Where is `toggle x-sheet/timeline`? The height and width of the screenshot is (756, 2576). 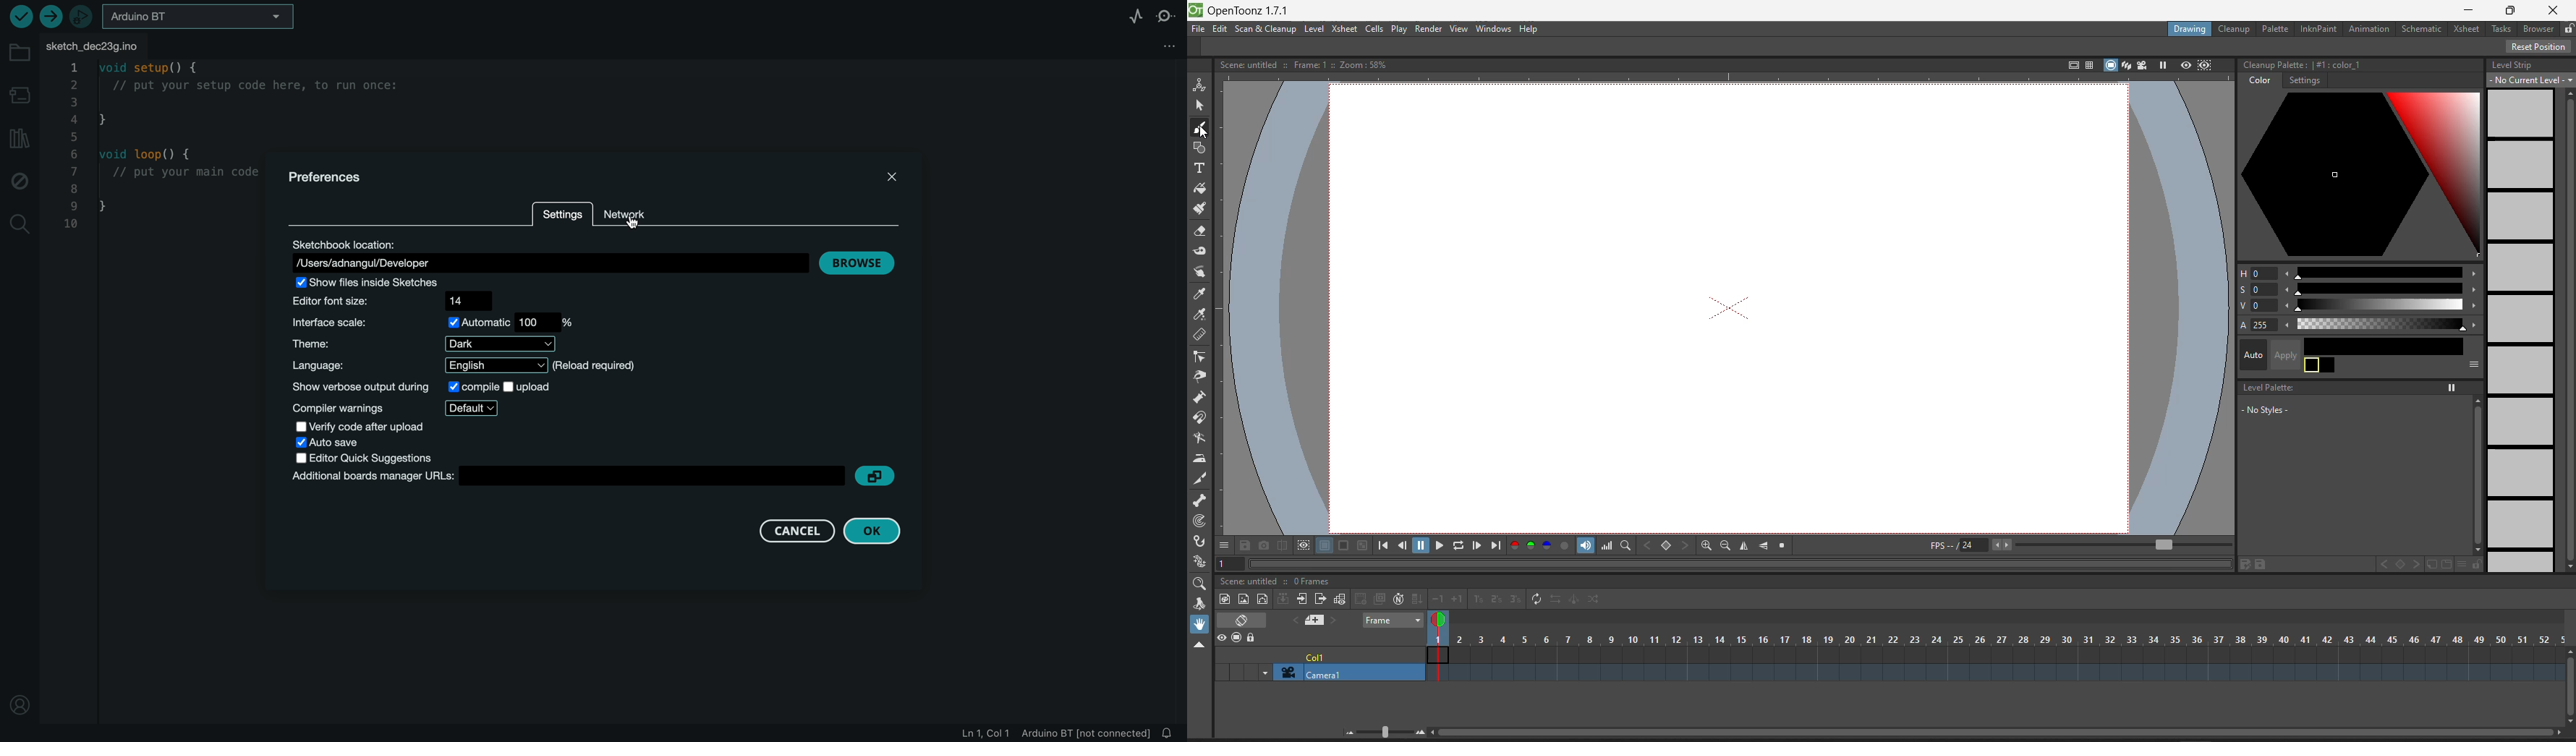
toggle x-sheet/timeline is located at coordinates (1243, 619).